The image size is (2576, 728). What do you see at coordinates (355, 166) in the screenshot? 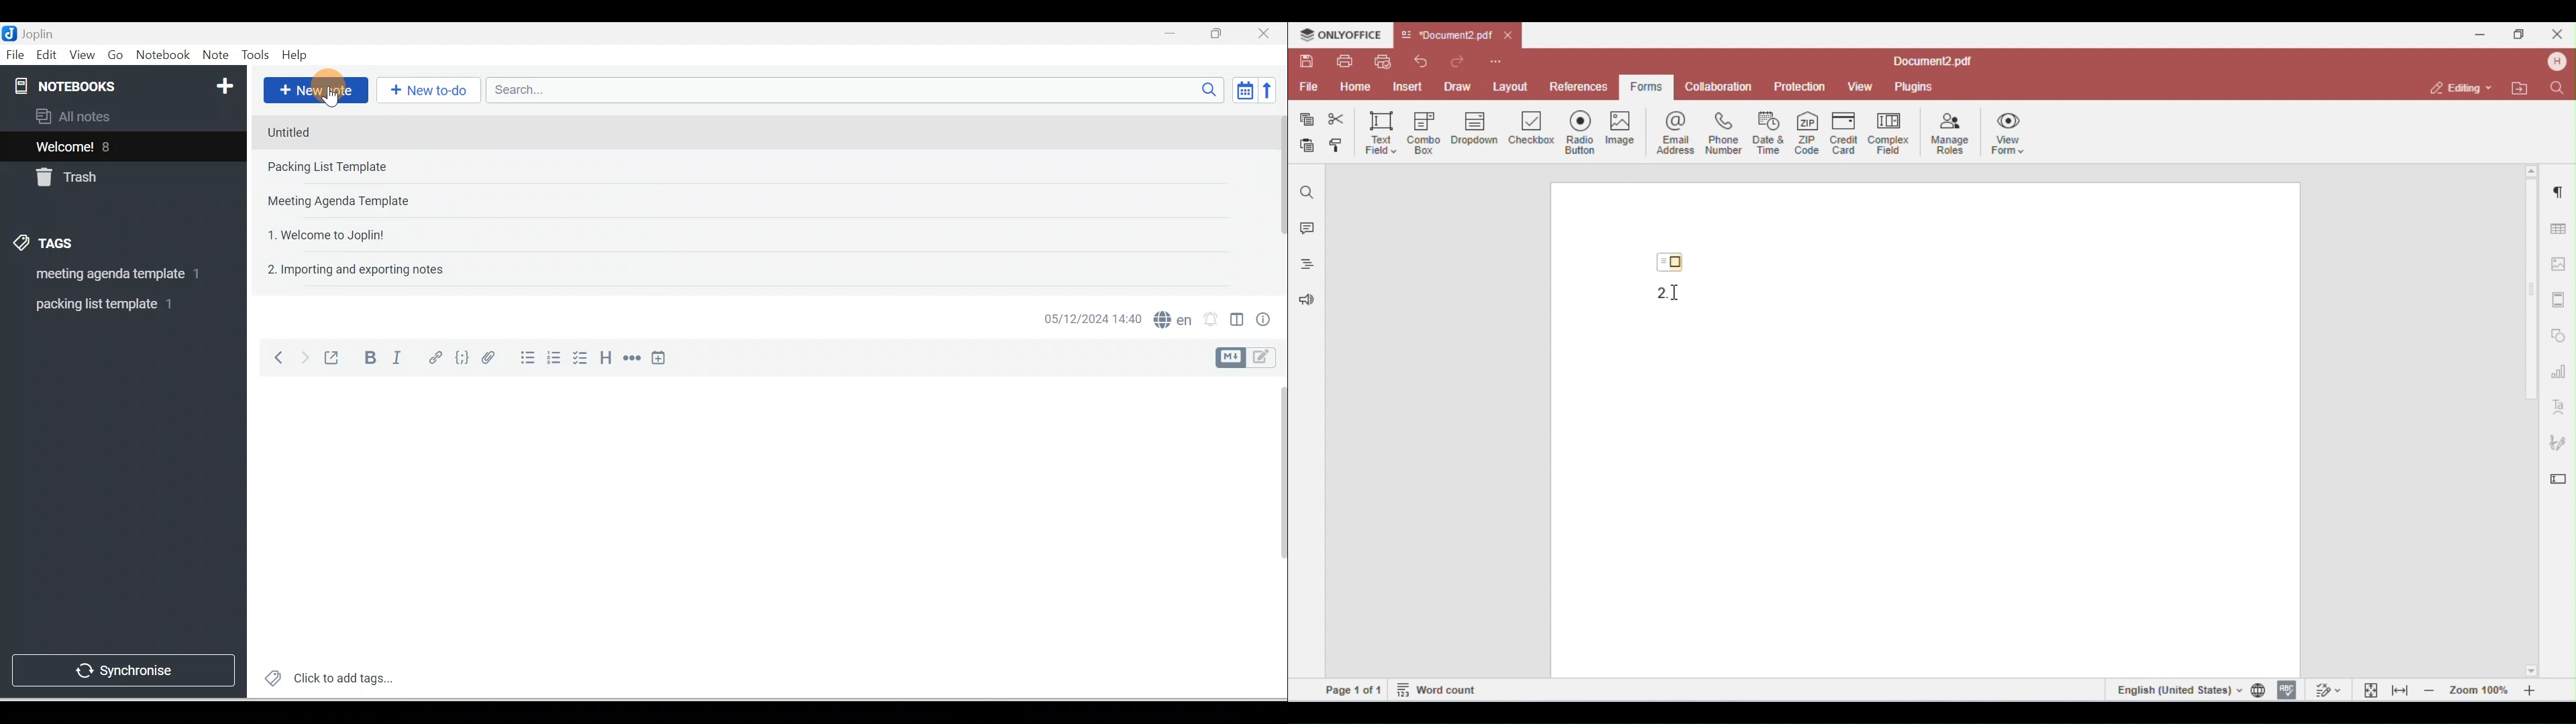
I see `Note 2` at bounding box center [355, 166].